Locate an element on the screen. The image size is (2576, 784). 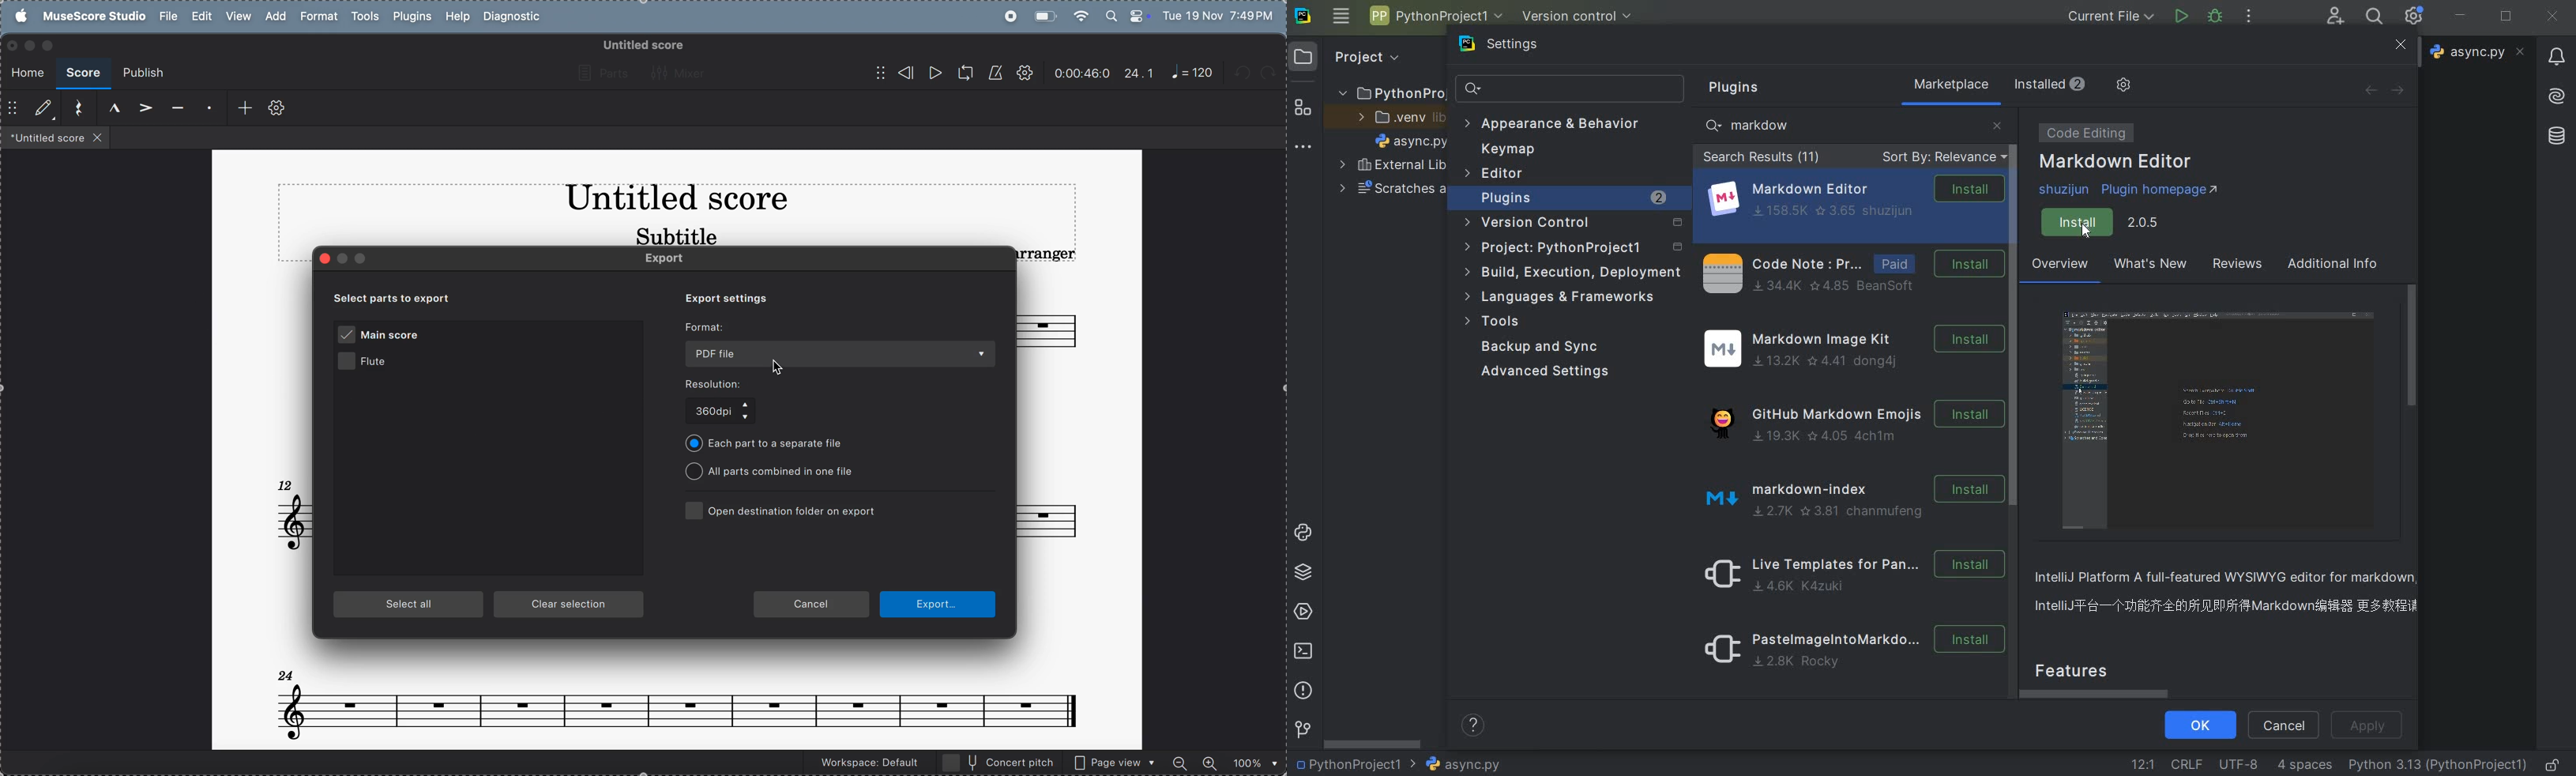
help is located at coordinates (1475, 727).